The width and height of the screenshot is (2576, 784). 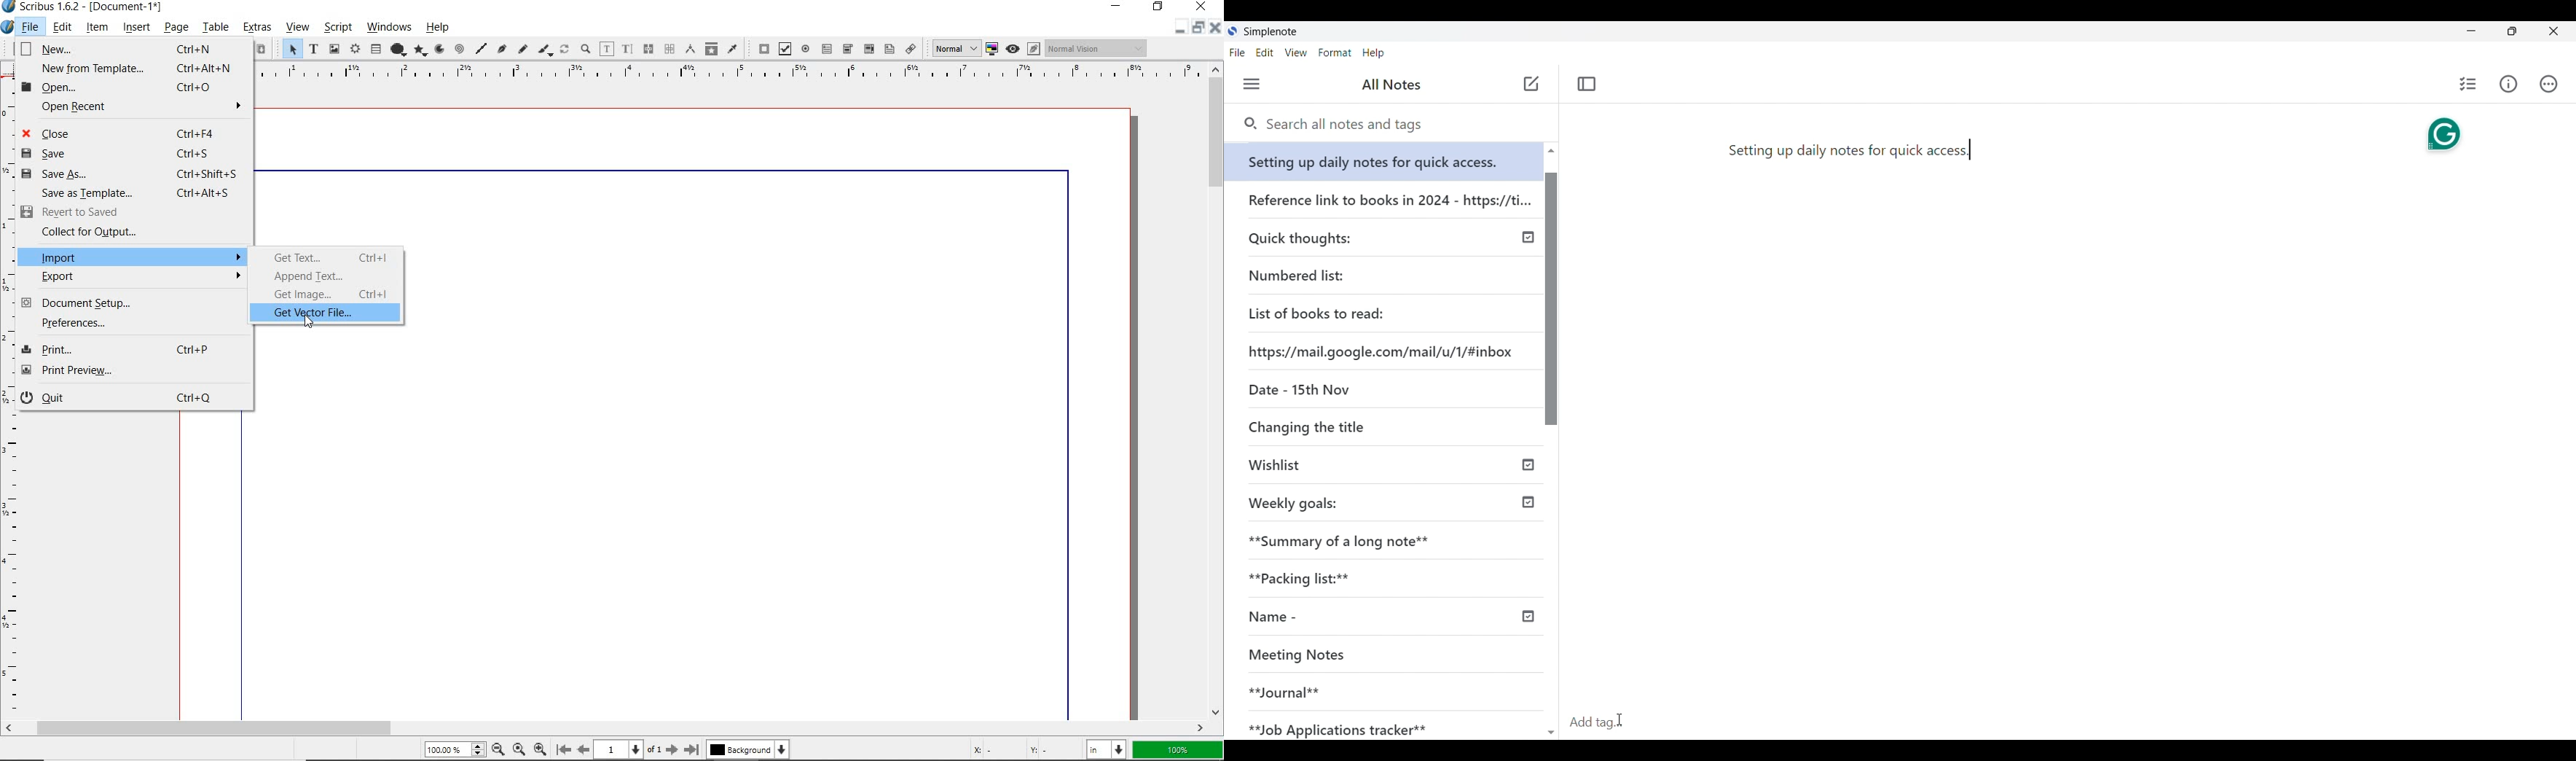 I want to click on shape, so click(x=396, y=50).